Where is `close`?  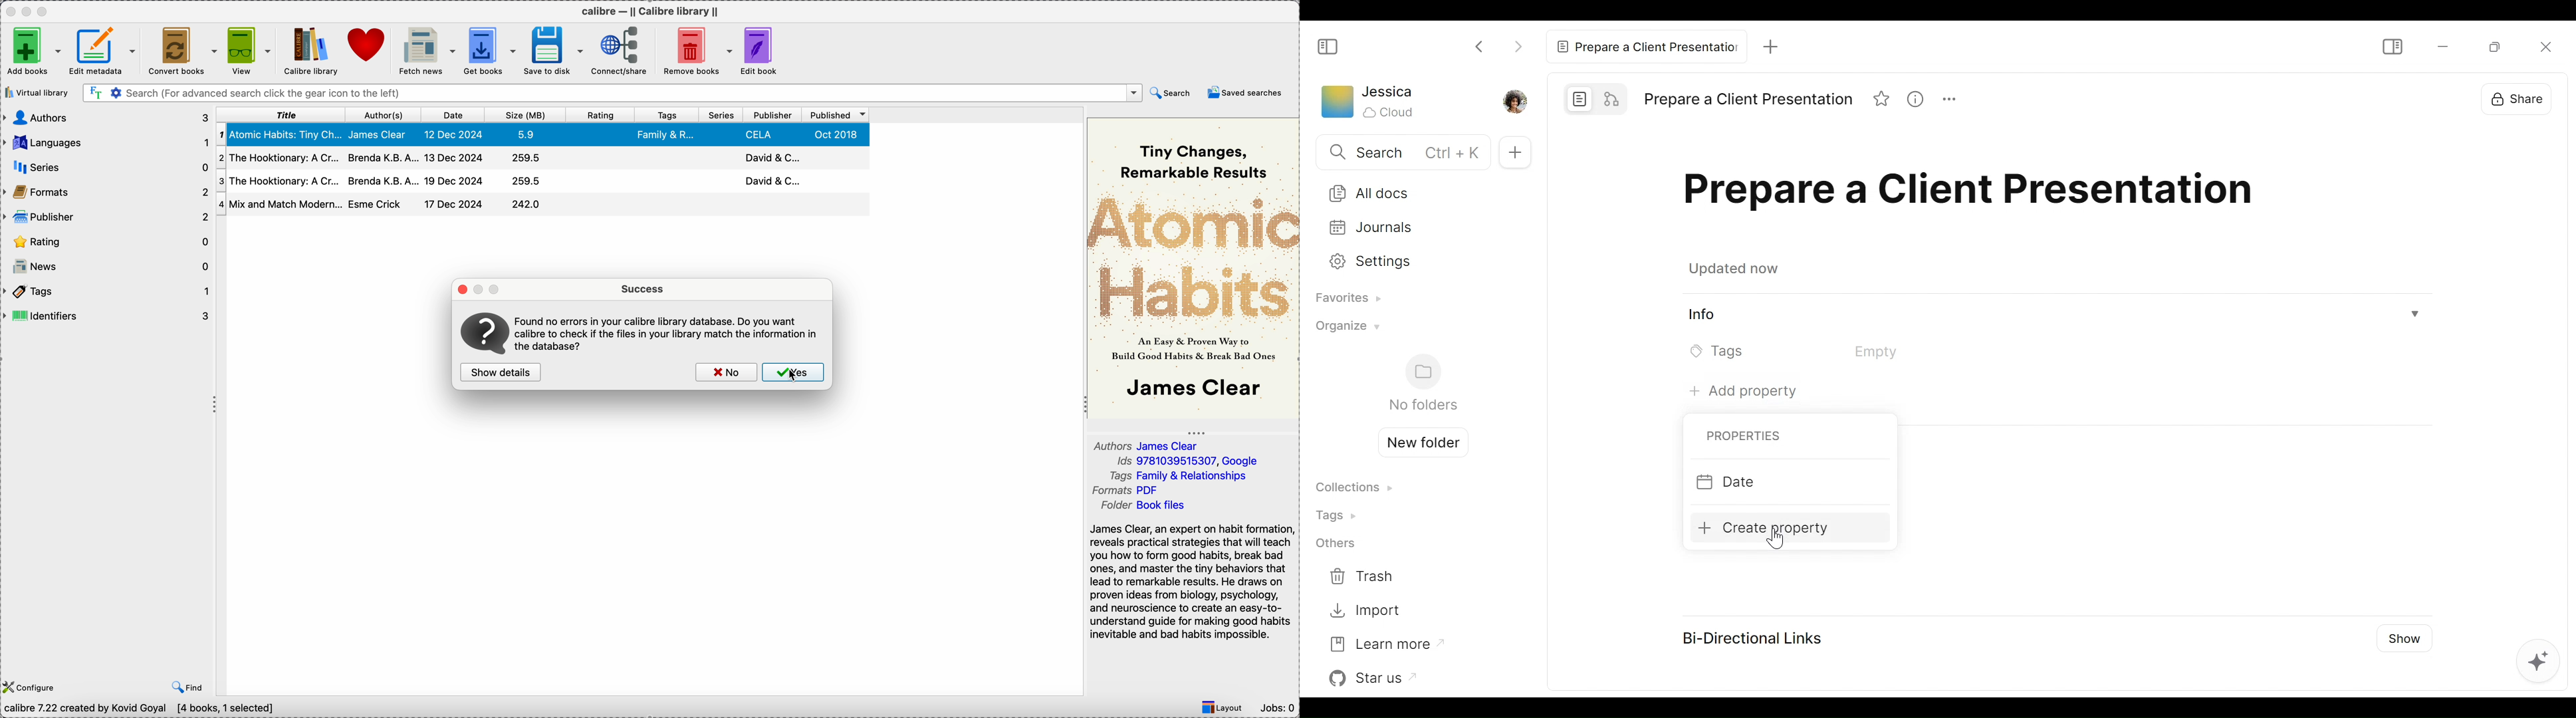
close is located at coordinates (1114, 93).